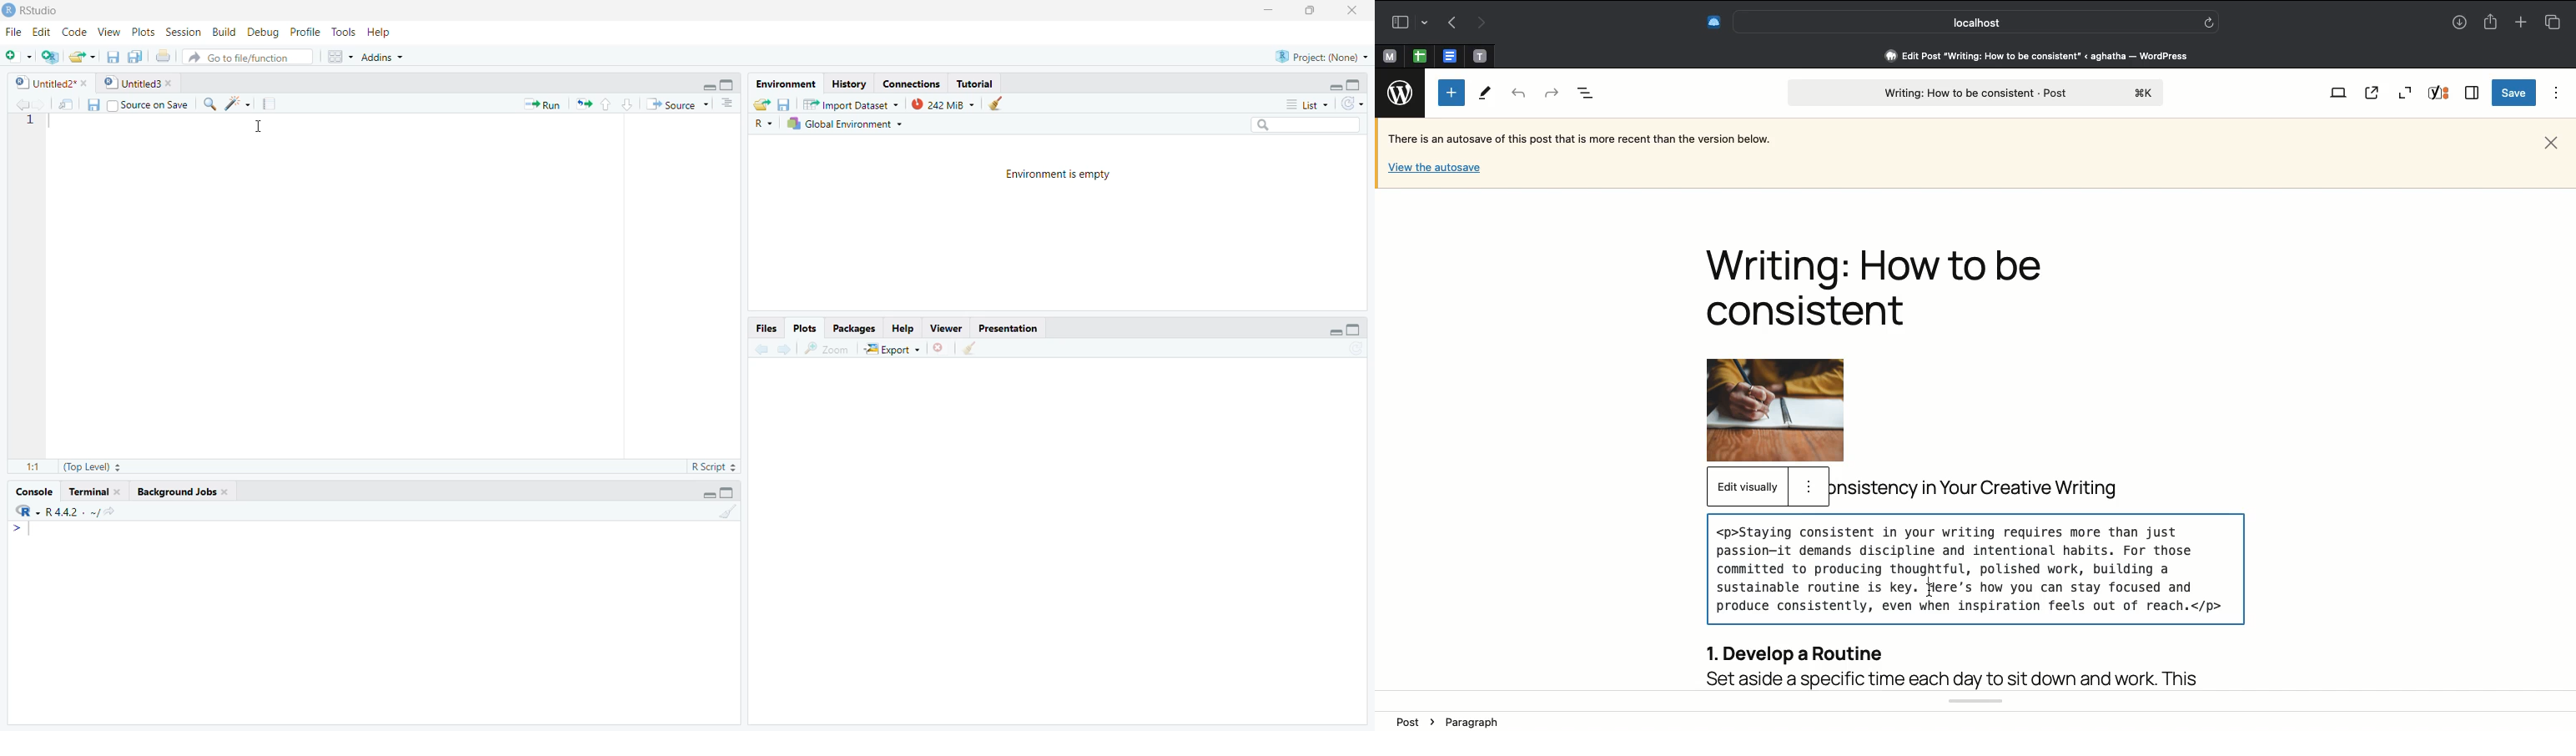 The height and width of the screenshot is (756, 2576). Describe the element at coordinates (2459, 23) in the screenshot. I see `Downloads` at that location.